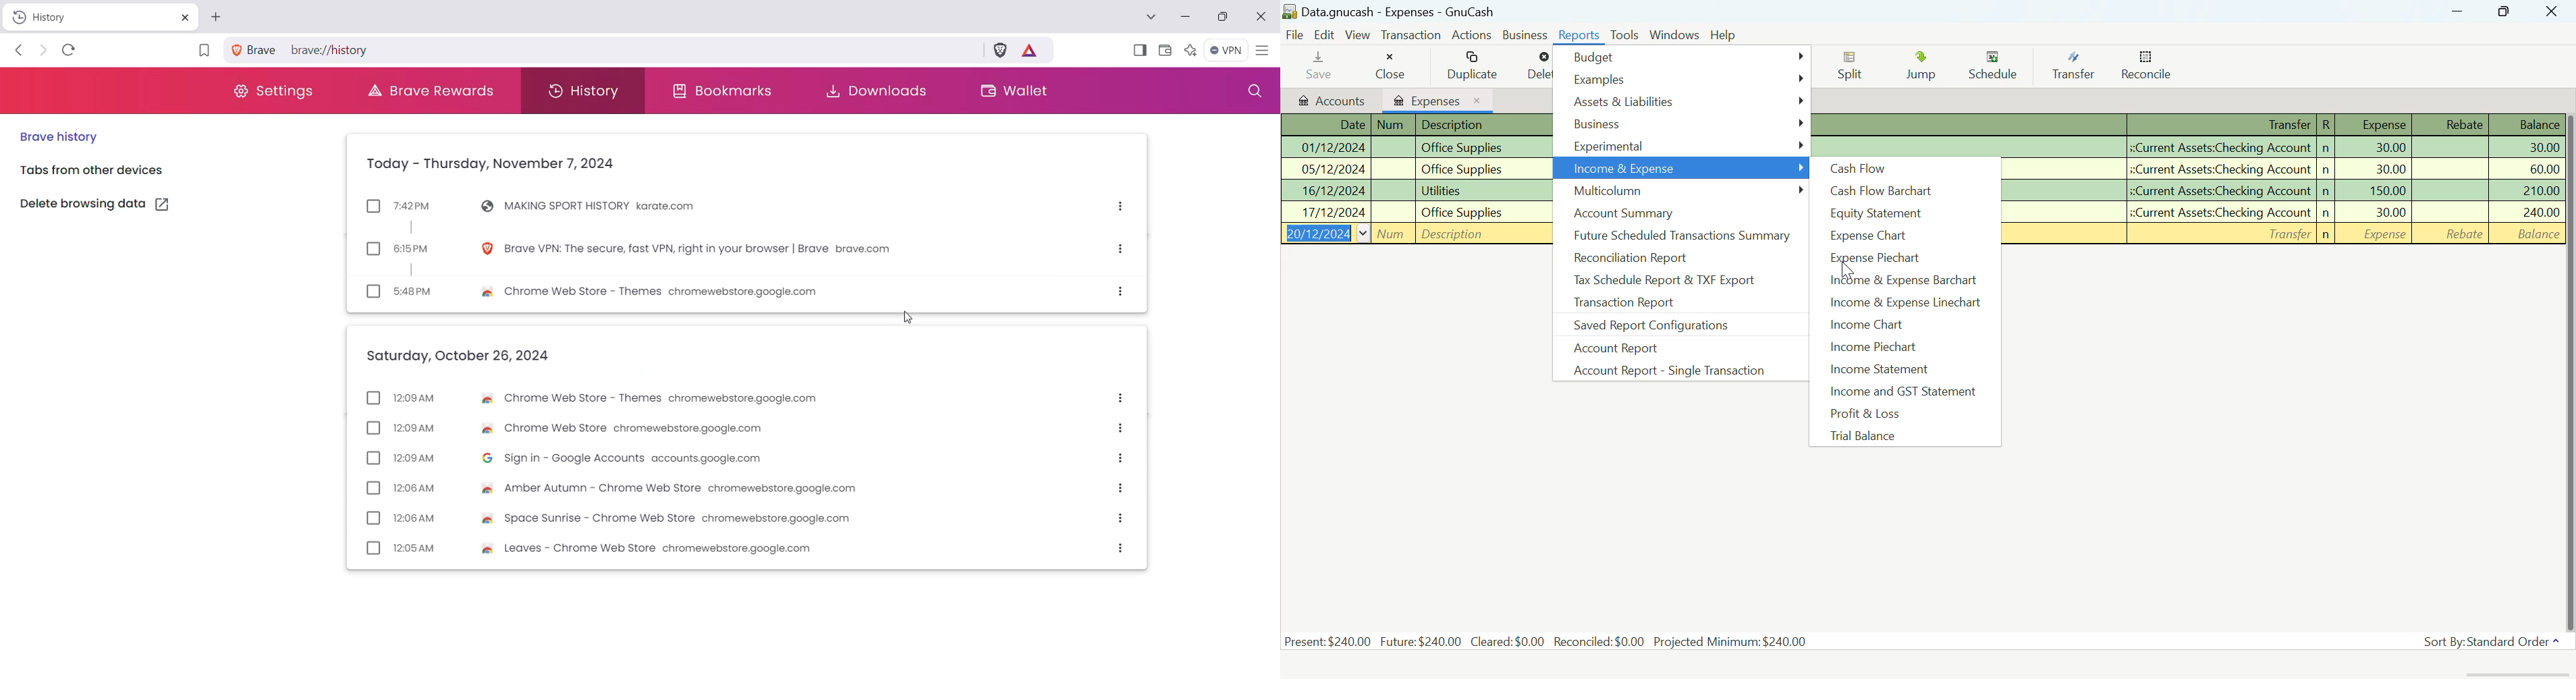 The height and width of the screenshot is (700, 2576). I want to click on More options, so click(1121, 517).